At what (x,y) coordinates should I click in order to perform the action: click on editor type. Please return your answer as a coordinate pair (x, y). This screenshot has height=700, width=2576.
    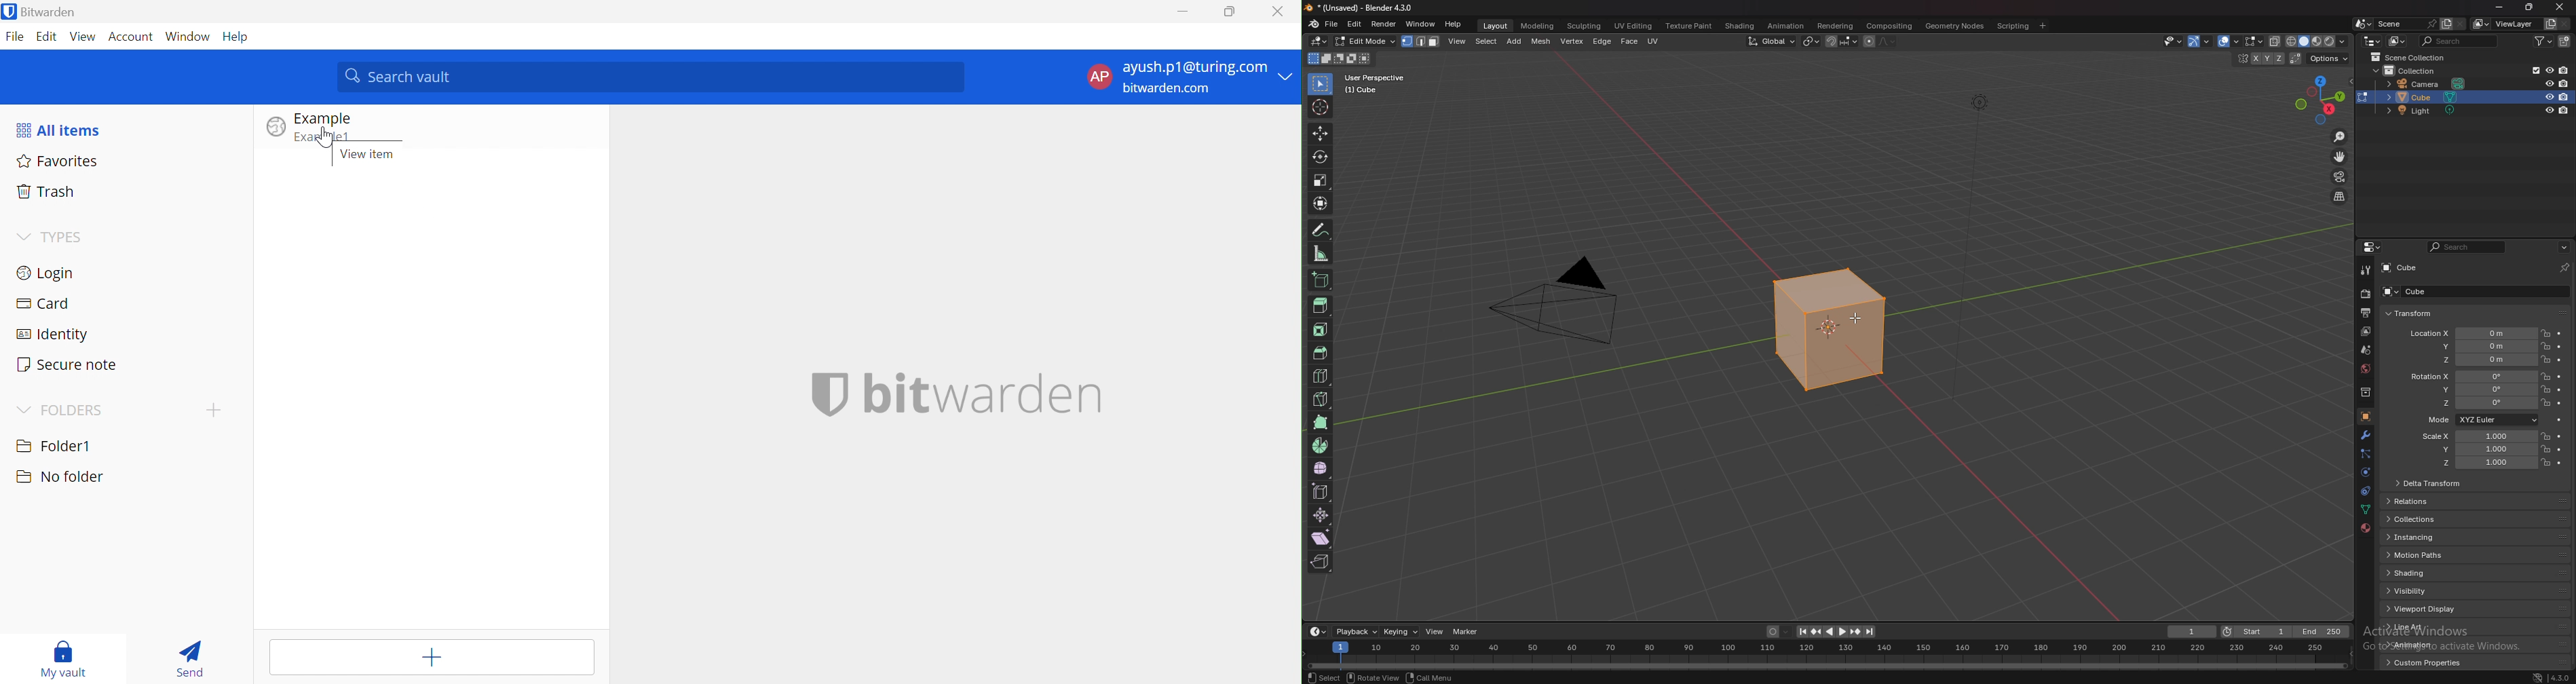
    Looking at the image, I should click on (2373, 41).